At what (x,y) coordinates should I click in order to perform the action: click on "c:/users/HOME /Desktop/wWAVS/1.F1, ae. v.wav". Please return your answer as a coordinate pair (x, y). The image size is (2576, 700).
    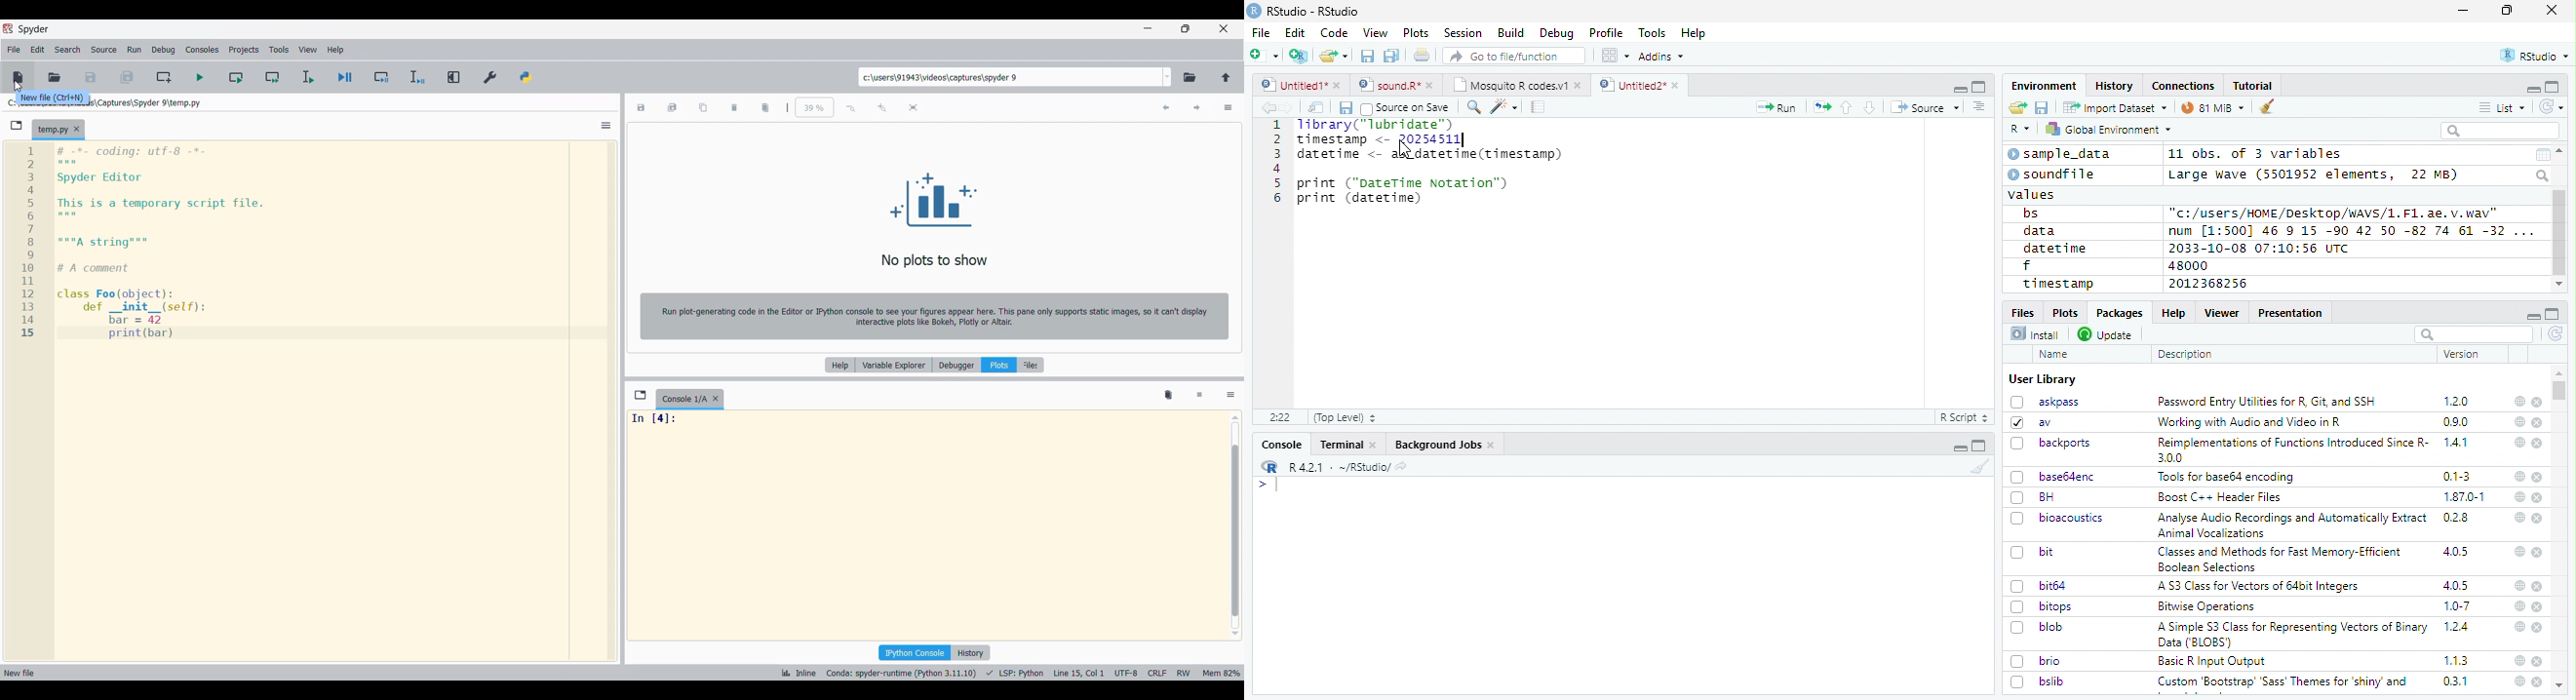
    Looking at the image, I should click on (2335, 212).